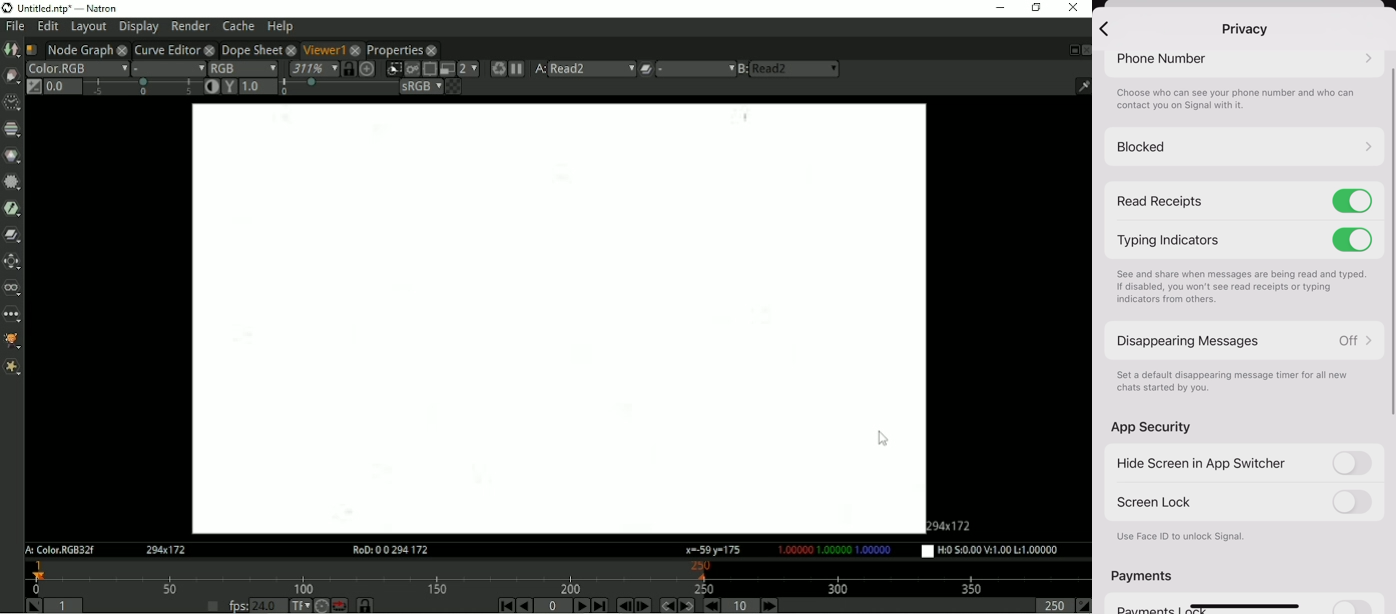 This screenshot has height=616, width=1400. Describe the element at coordinates (1233, 382) in the screenshot. I see `informative text` at that location.